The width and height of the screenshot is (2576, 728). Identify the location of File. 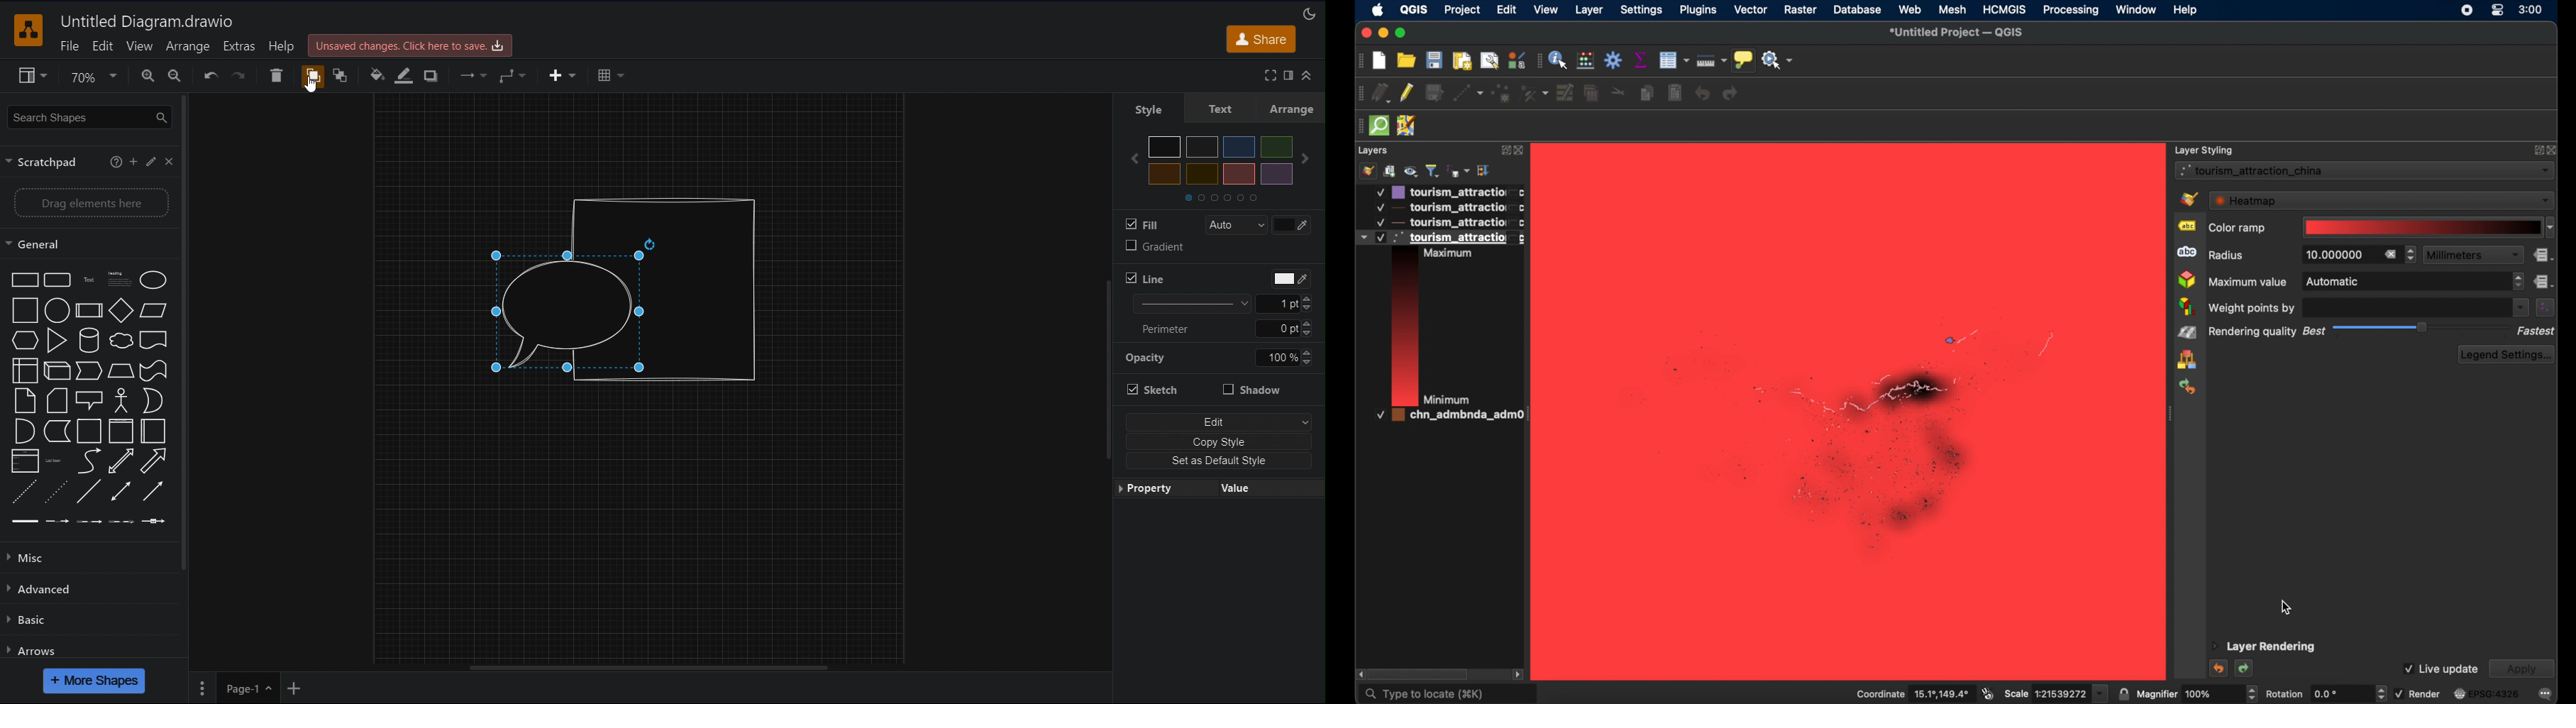
(68, 46).